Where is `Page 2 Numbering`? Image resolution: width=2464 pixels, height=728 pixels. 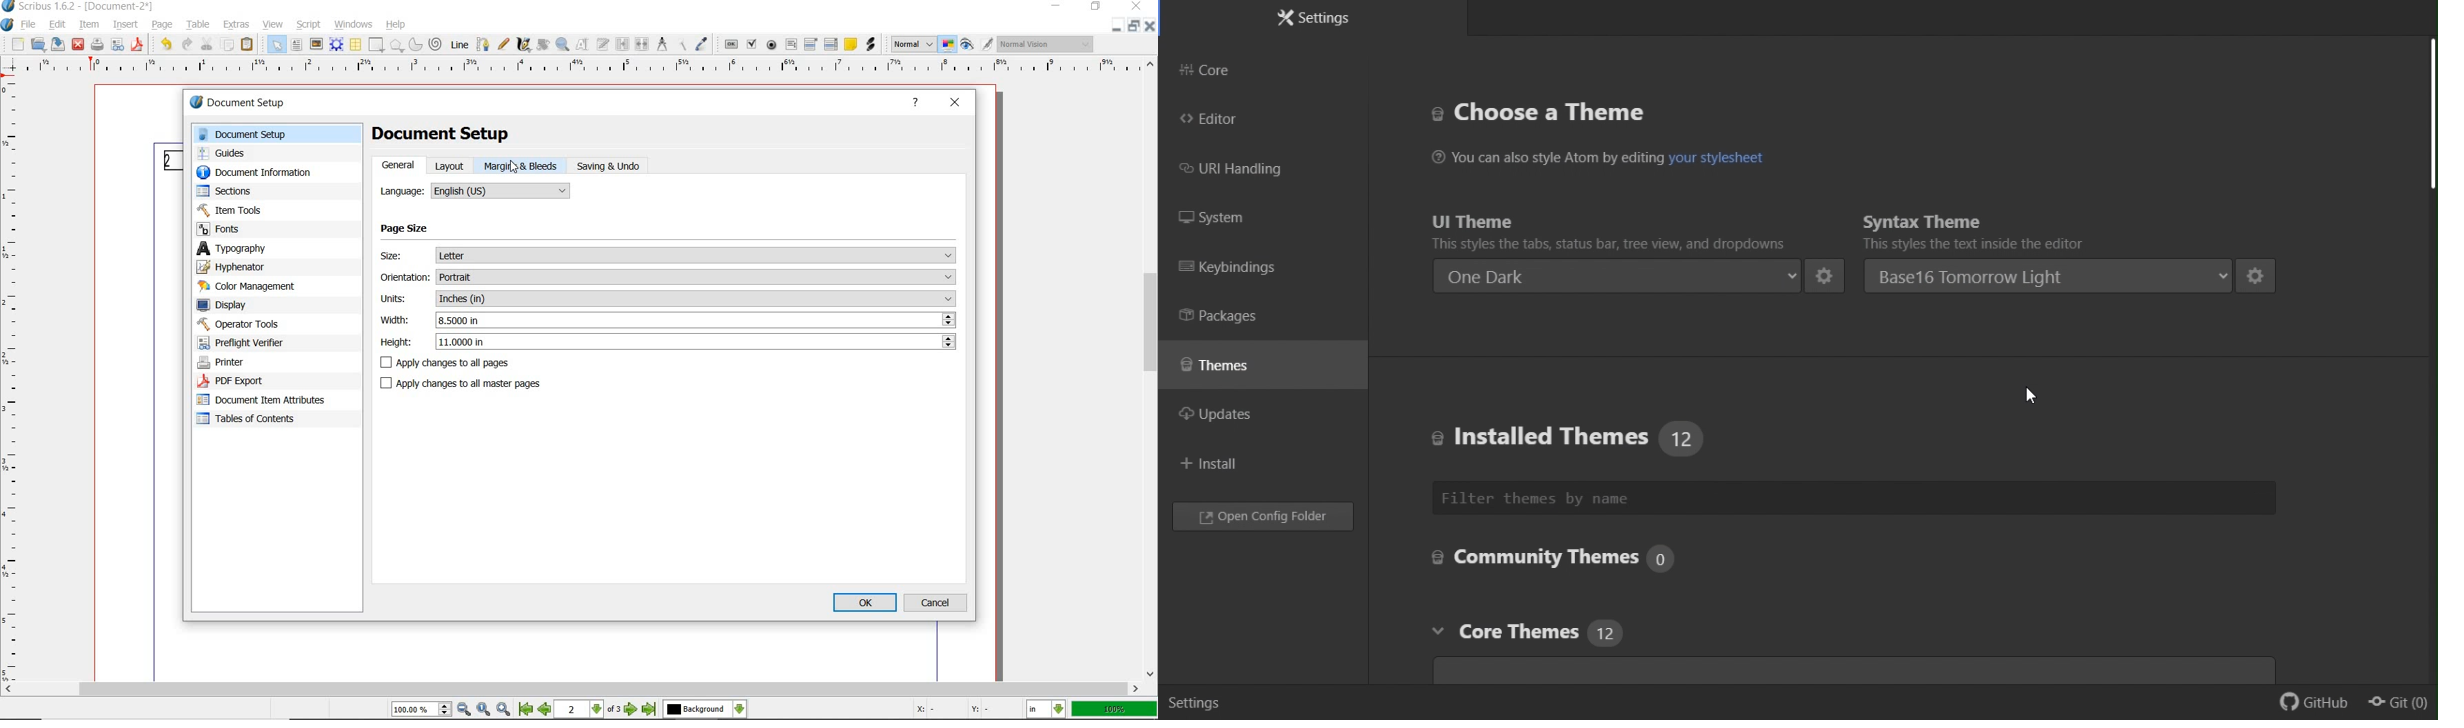 Page 2 Numbering is located at coordinates (171, 161).